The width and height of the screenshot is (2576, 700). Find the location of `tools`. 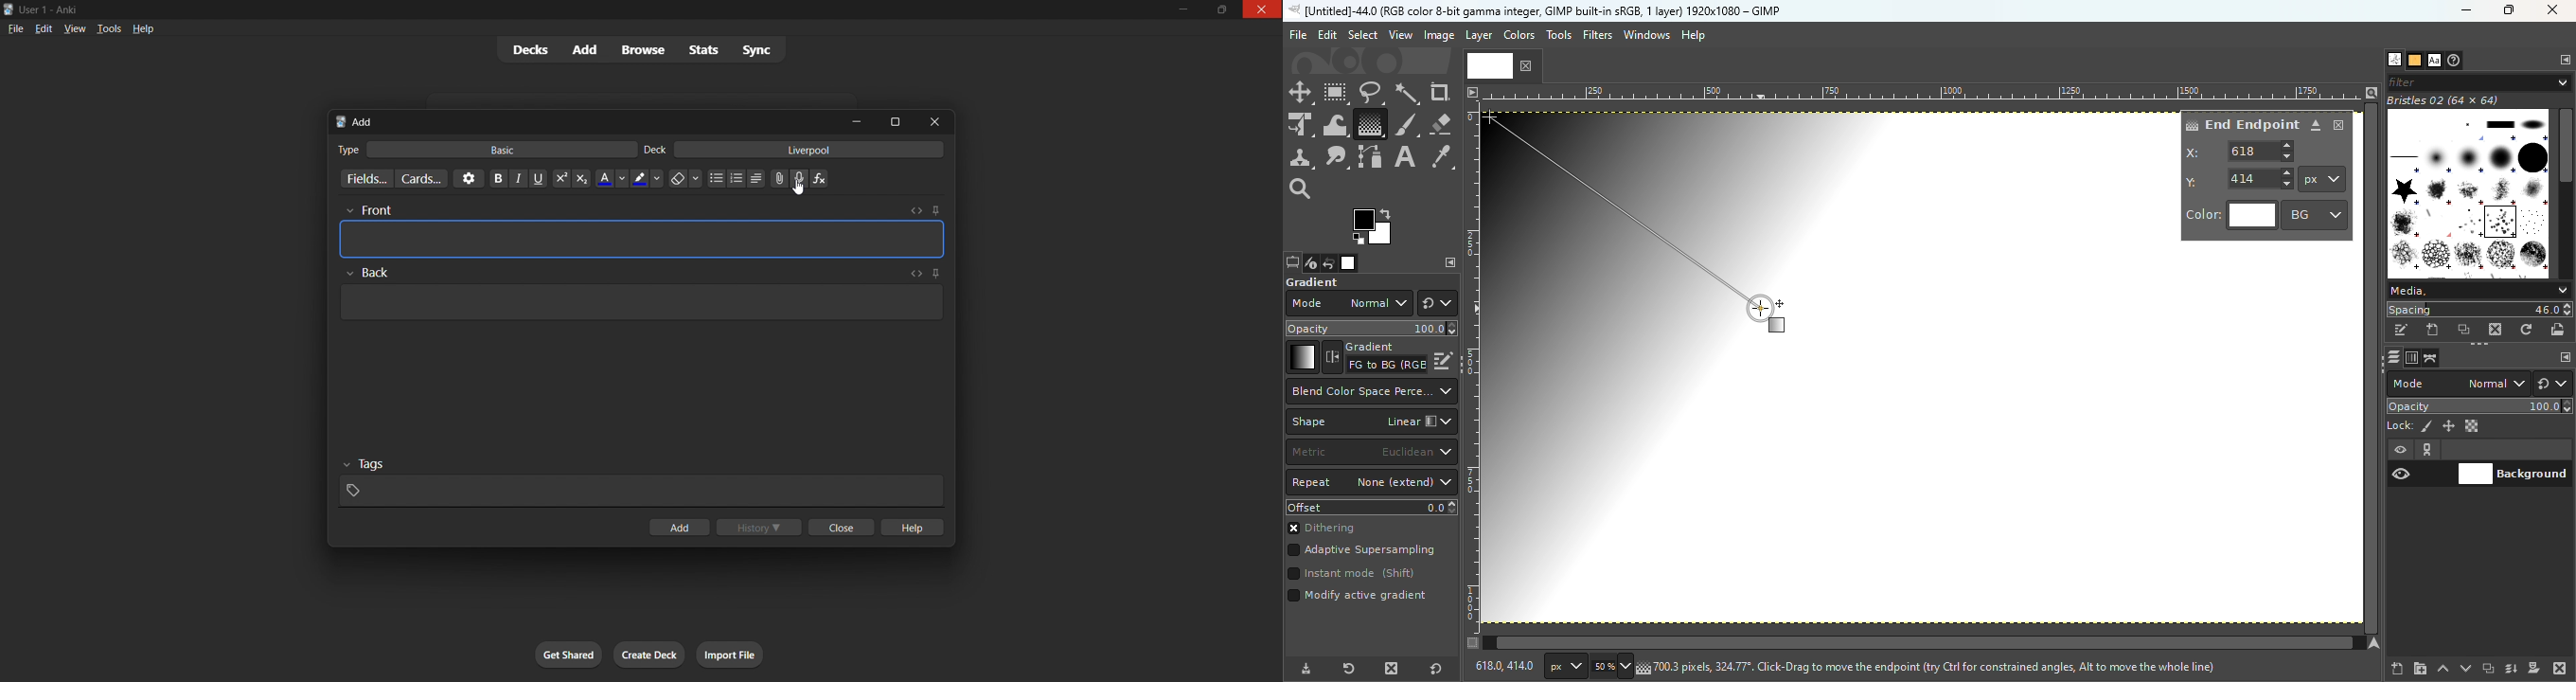

tools is located at coordinates (108, 30).